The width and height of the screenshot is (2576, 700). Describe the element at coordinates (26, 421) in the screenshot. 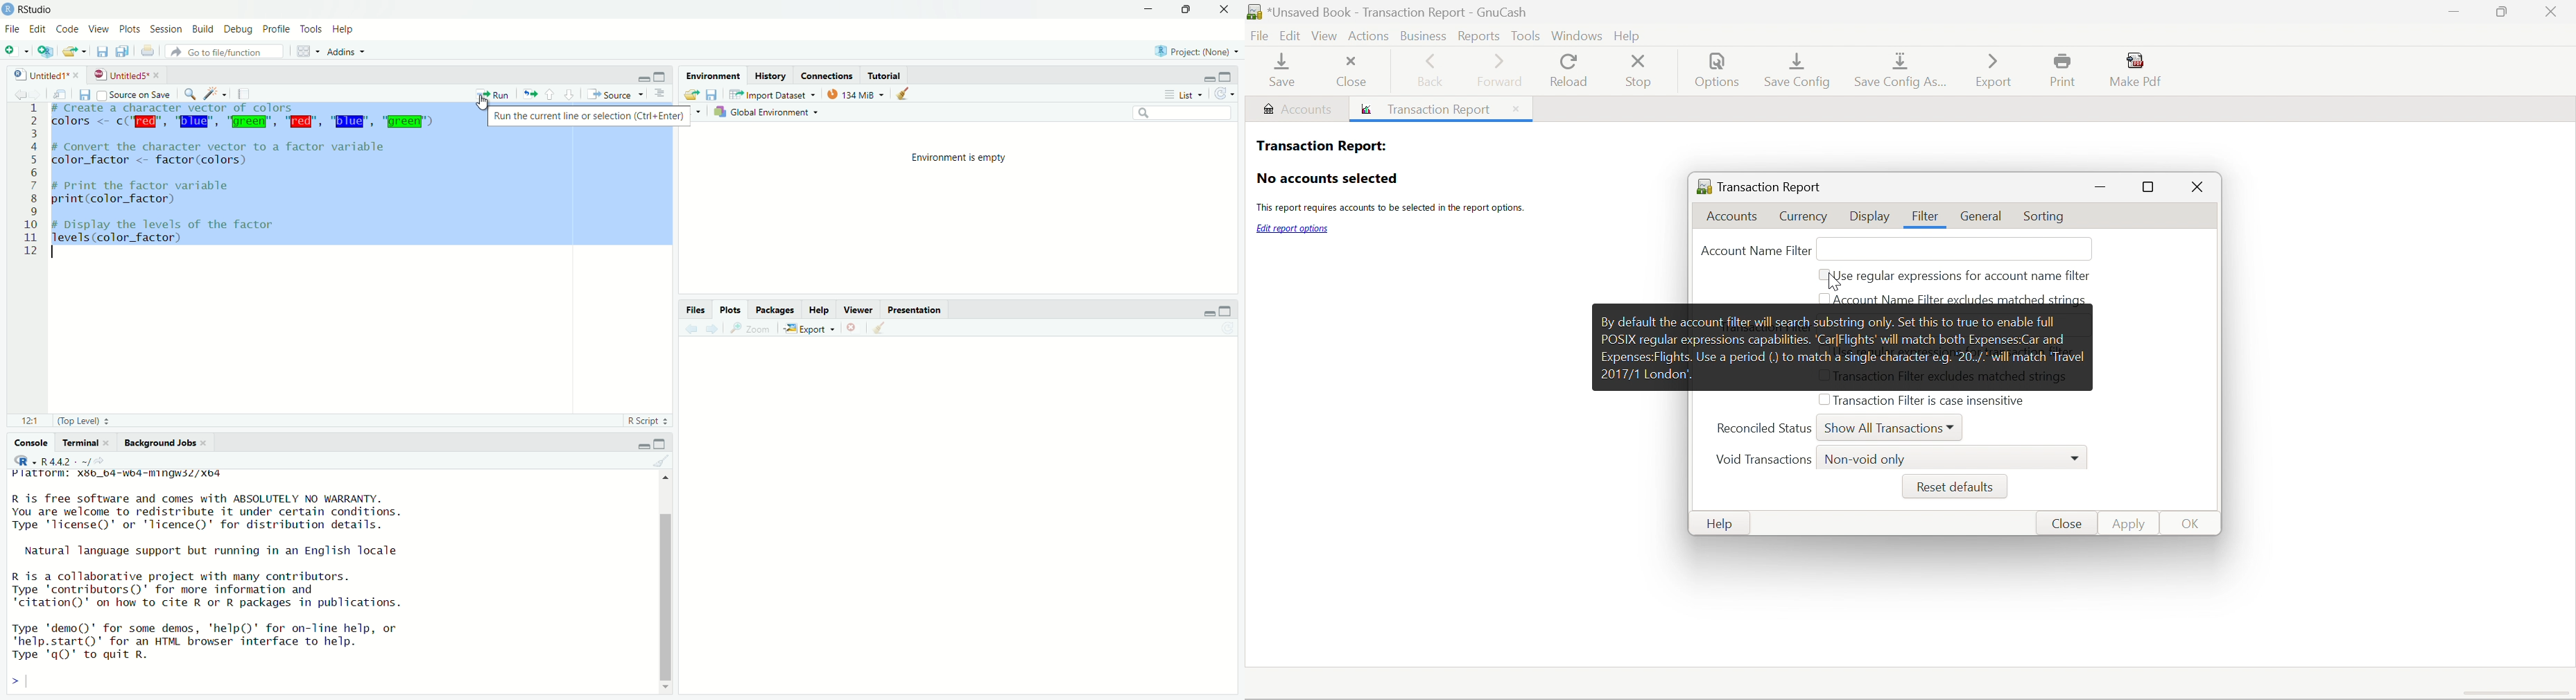

I see `12:1` at that location.